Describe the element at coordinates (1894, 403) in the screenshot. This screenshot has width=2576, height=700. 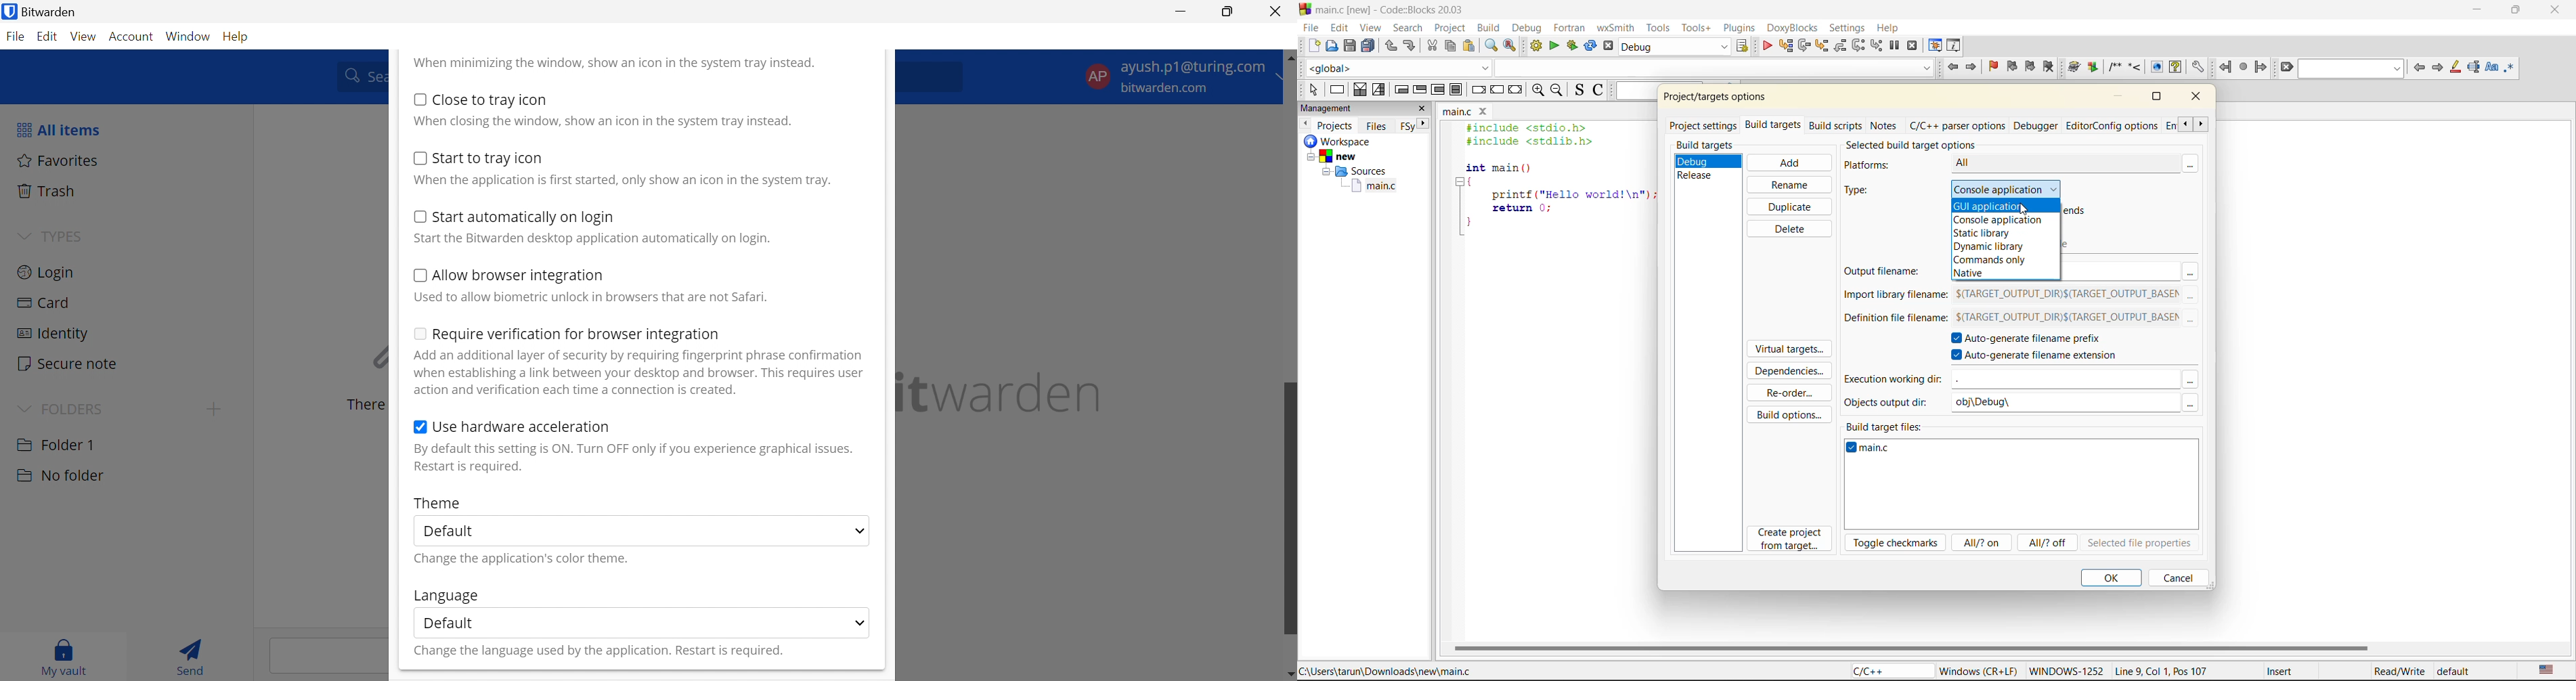
I see `objects output dir:` at that location.